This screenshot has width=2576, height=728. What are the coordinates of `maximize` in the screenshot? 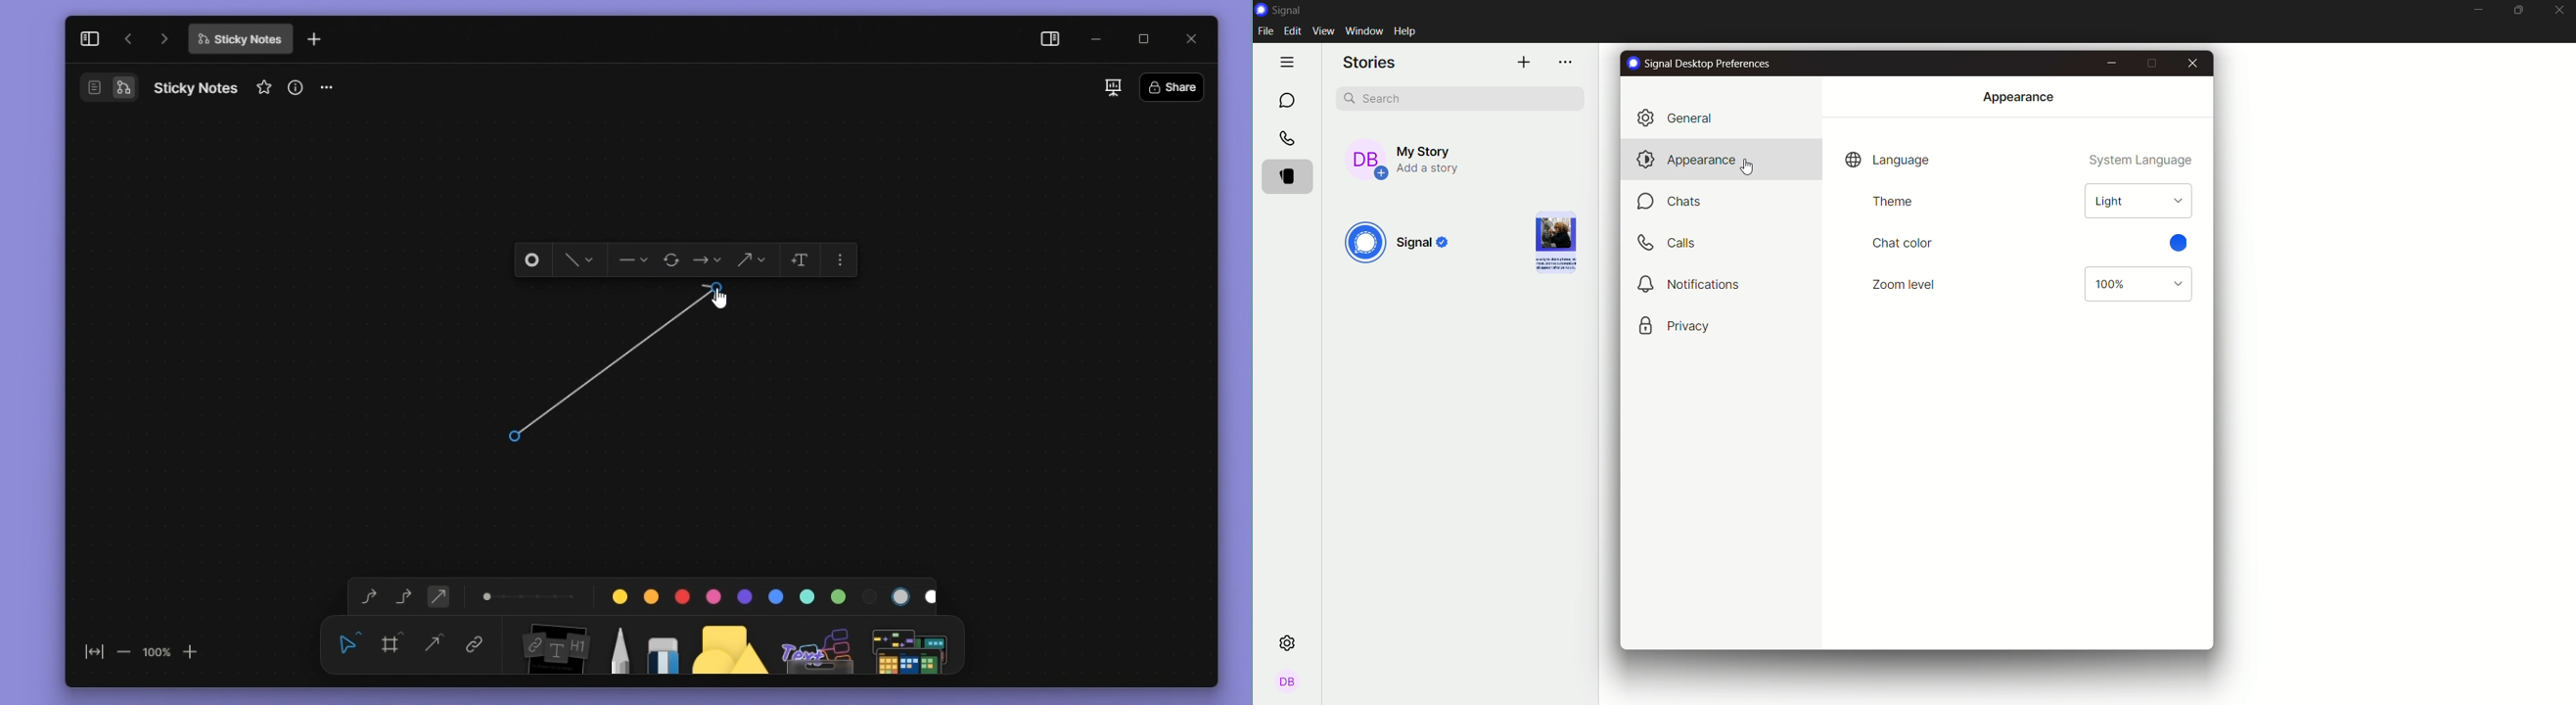 It's located at (1150, 40).